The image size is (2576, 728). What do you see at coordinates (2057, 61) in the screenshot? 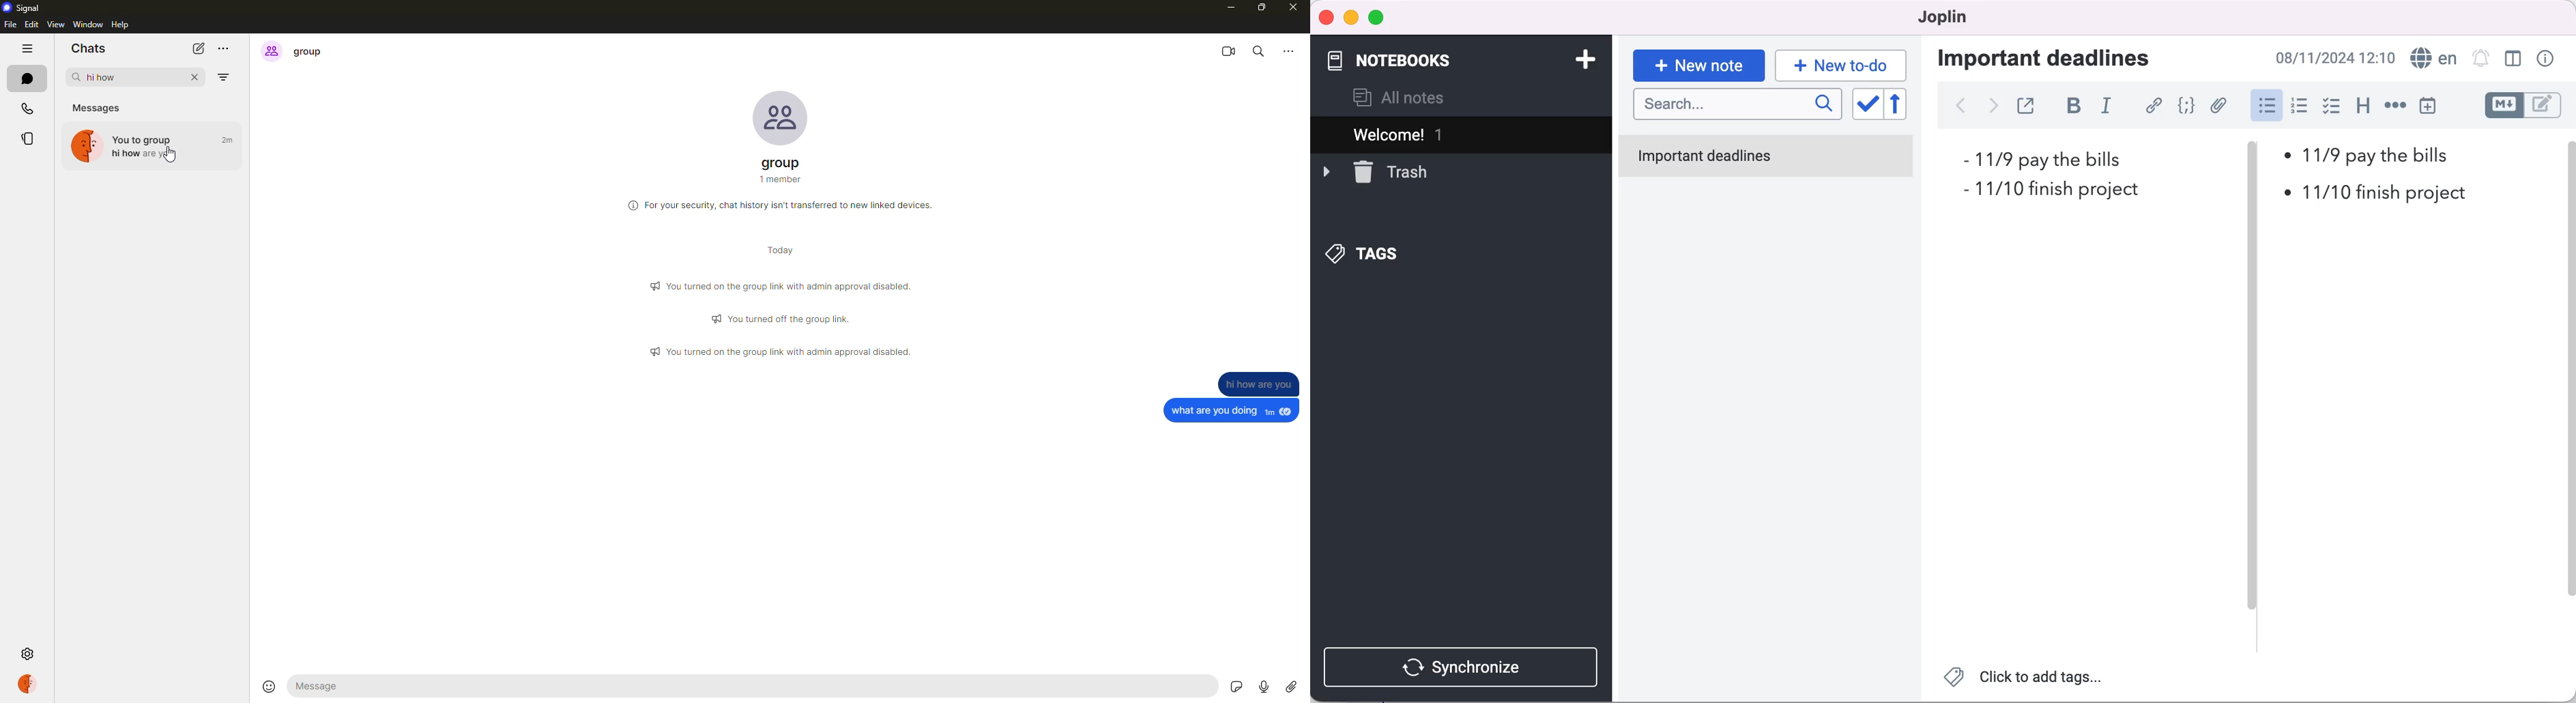
I see `important deadlines` at bounding box center [2057, 61].